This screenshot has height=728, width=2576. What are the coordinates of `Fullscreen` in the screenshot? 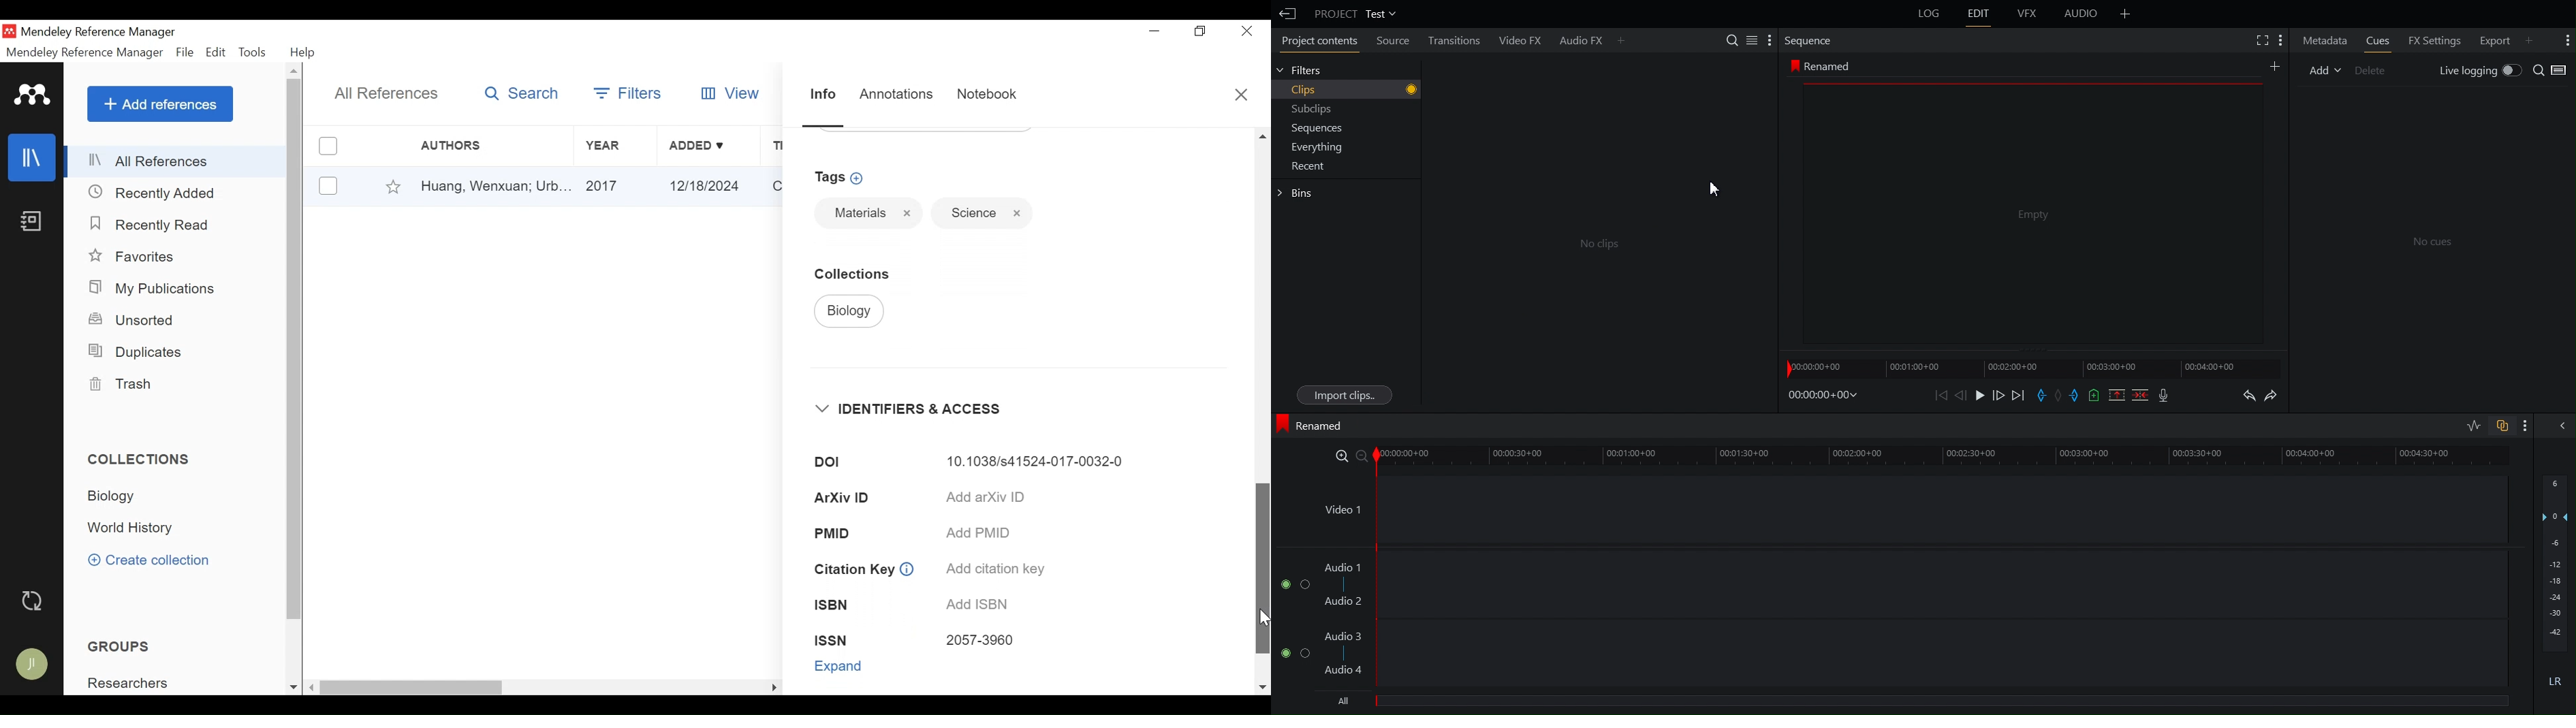 It's located at (2257, 39).